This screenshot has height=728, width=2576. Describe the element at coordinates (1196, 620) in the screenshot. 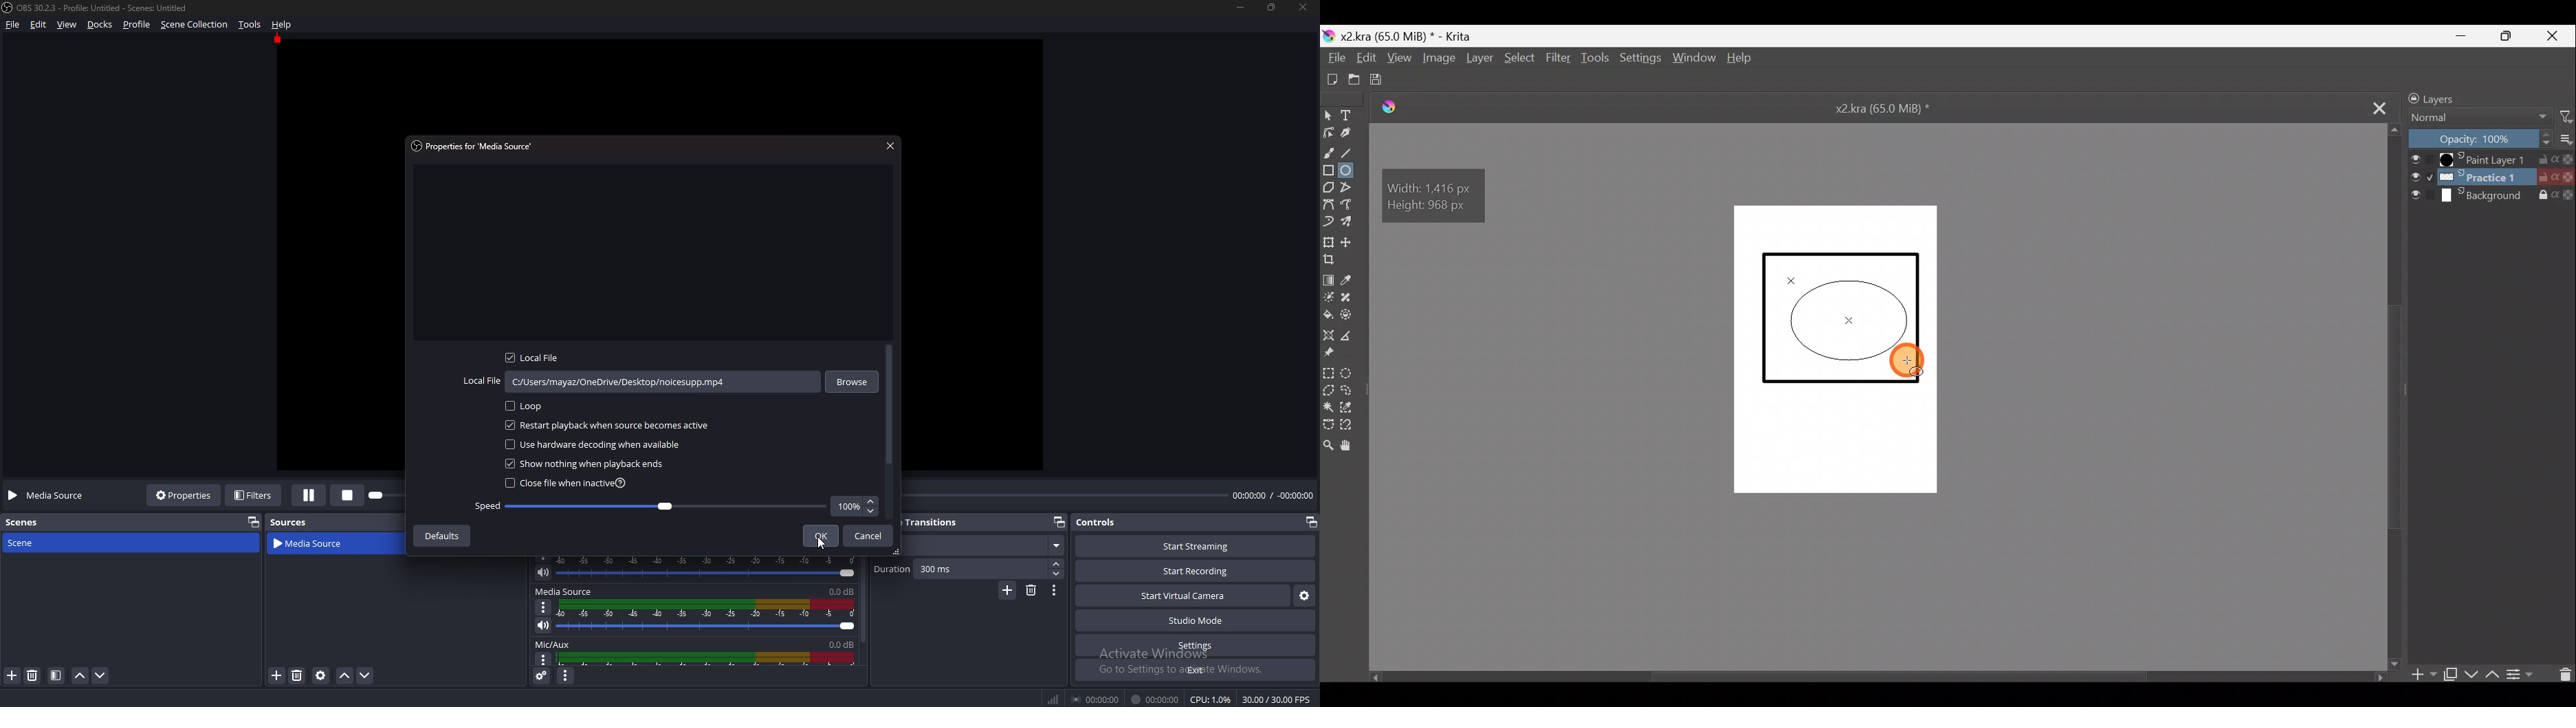

I see `Studio mode` at that location.